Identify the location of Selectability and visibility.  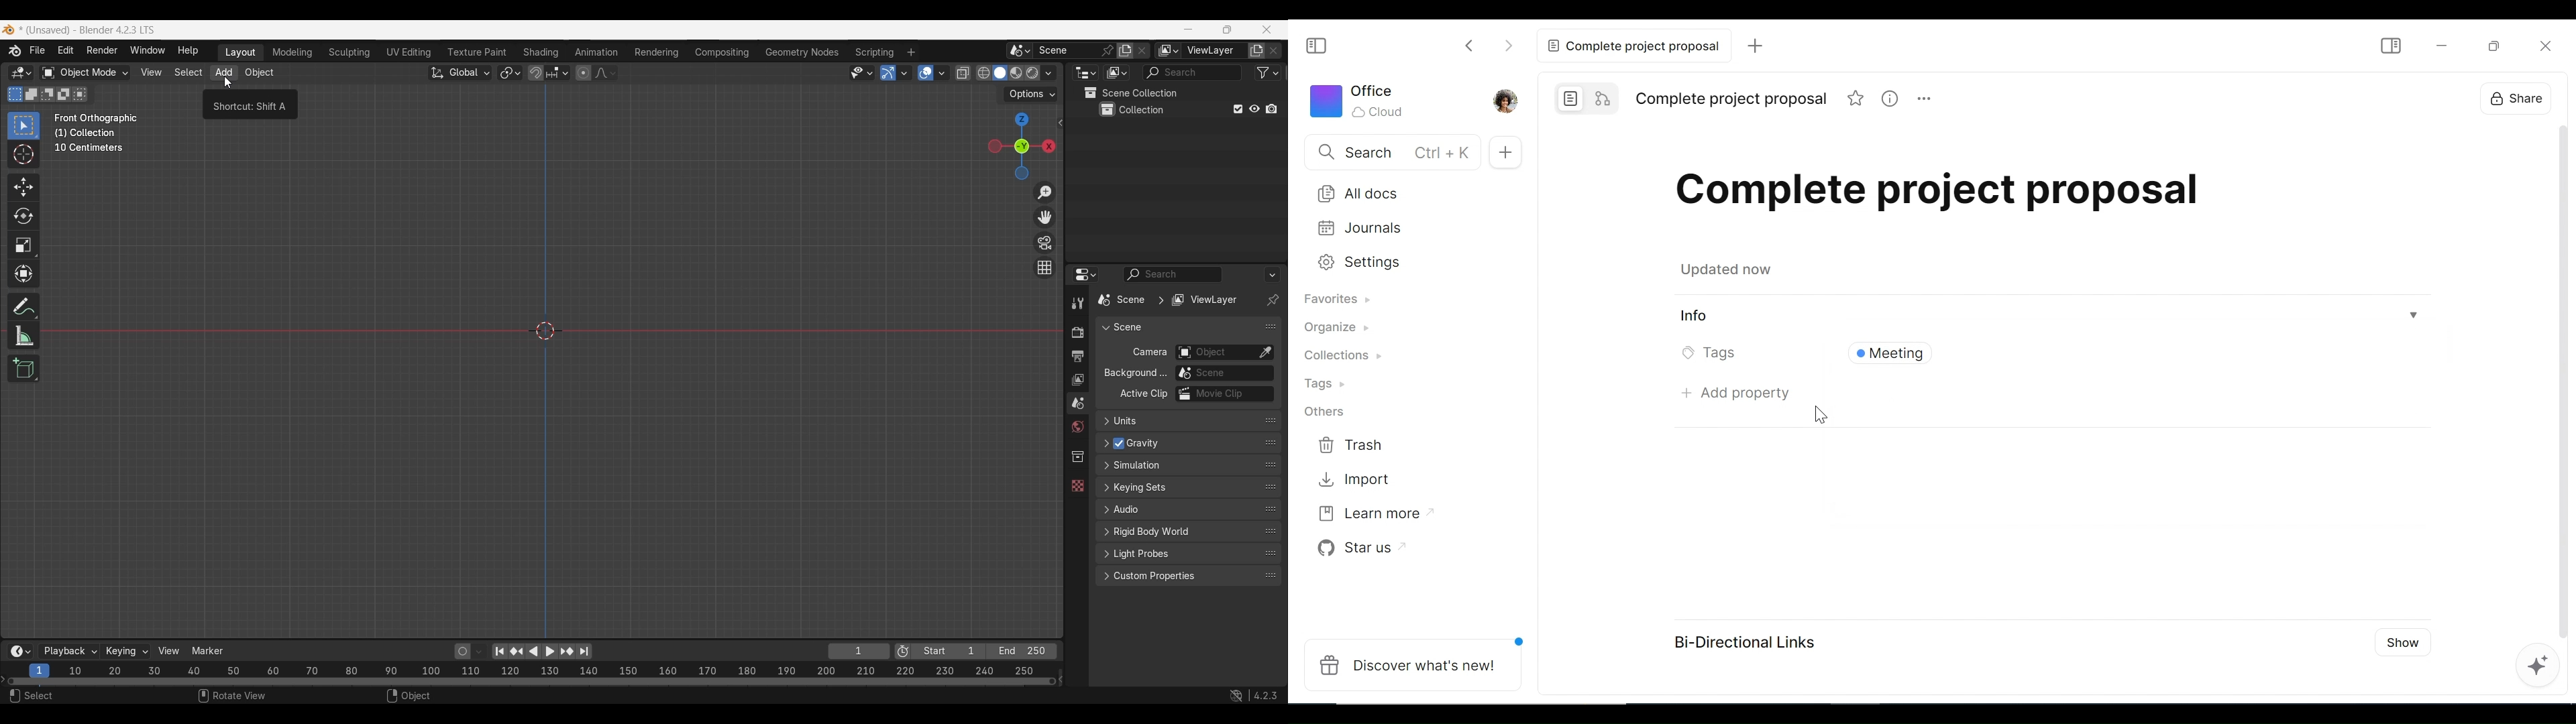
(862, 73).